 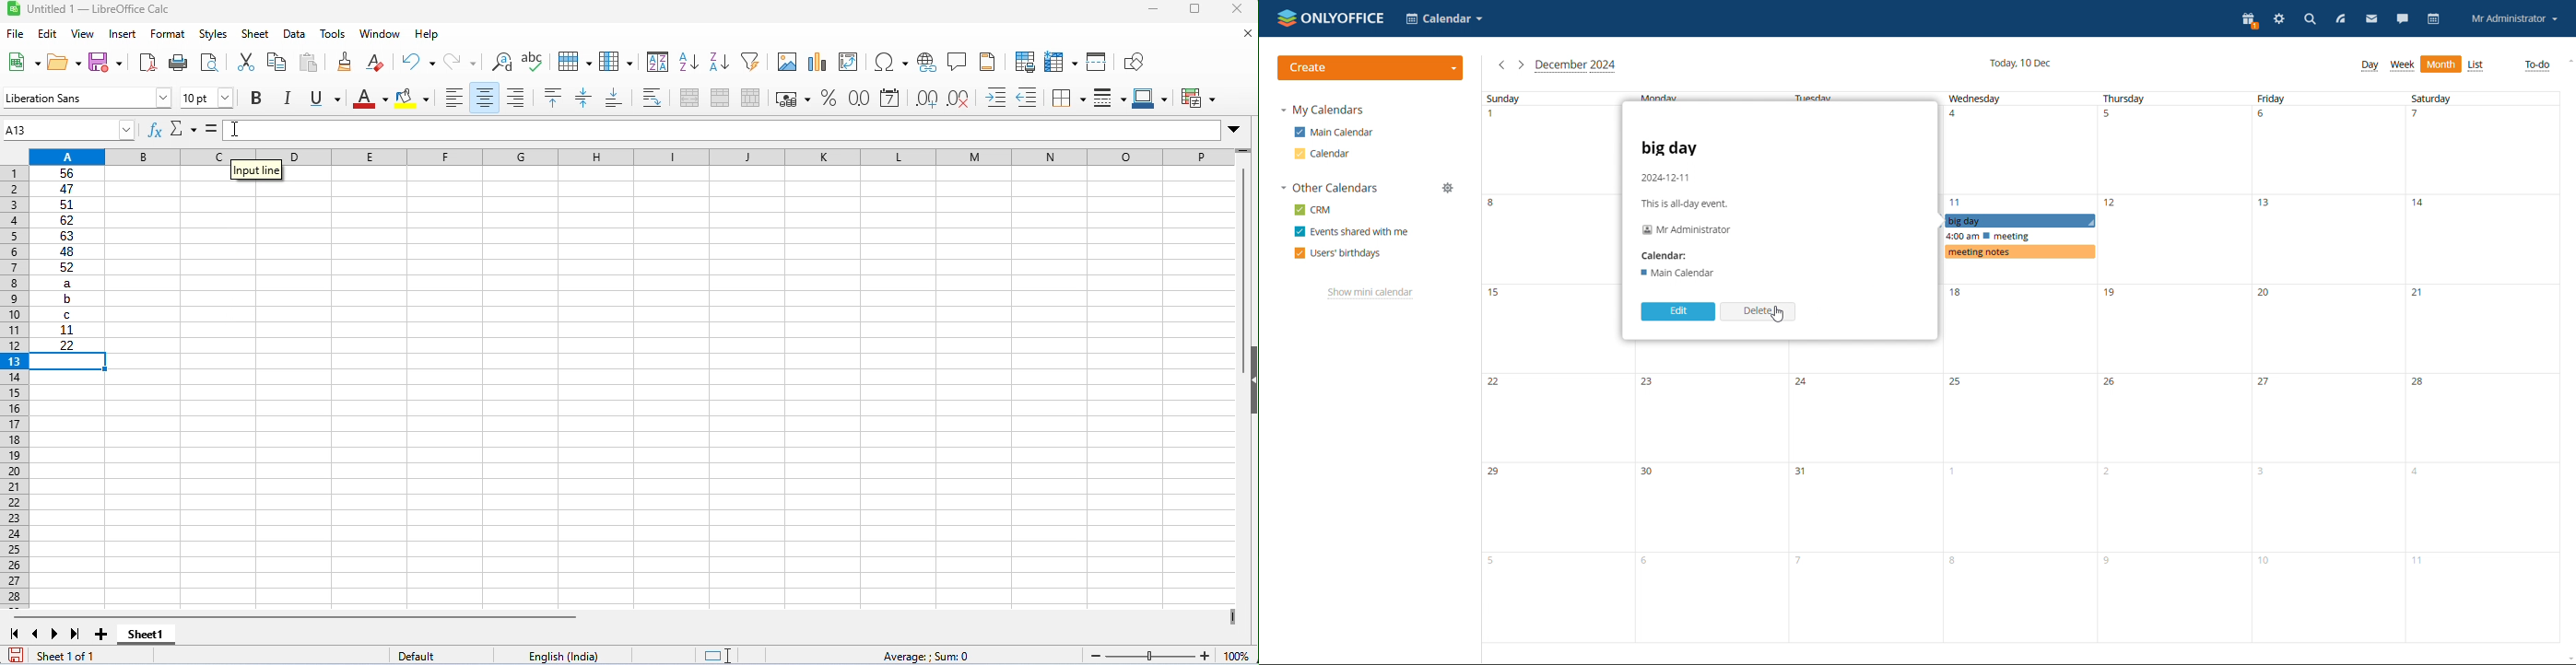 What do you see at coordinates (15, 33) in the screenshot?
I see `file` at bounding box center [15, 33].